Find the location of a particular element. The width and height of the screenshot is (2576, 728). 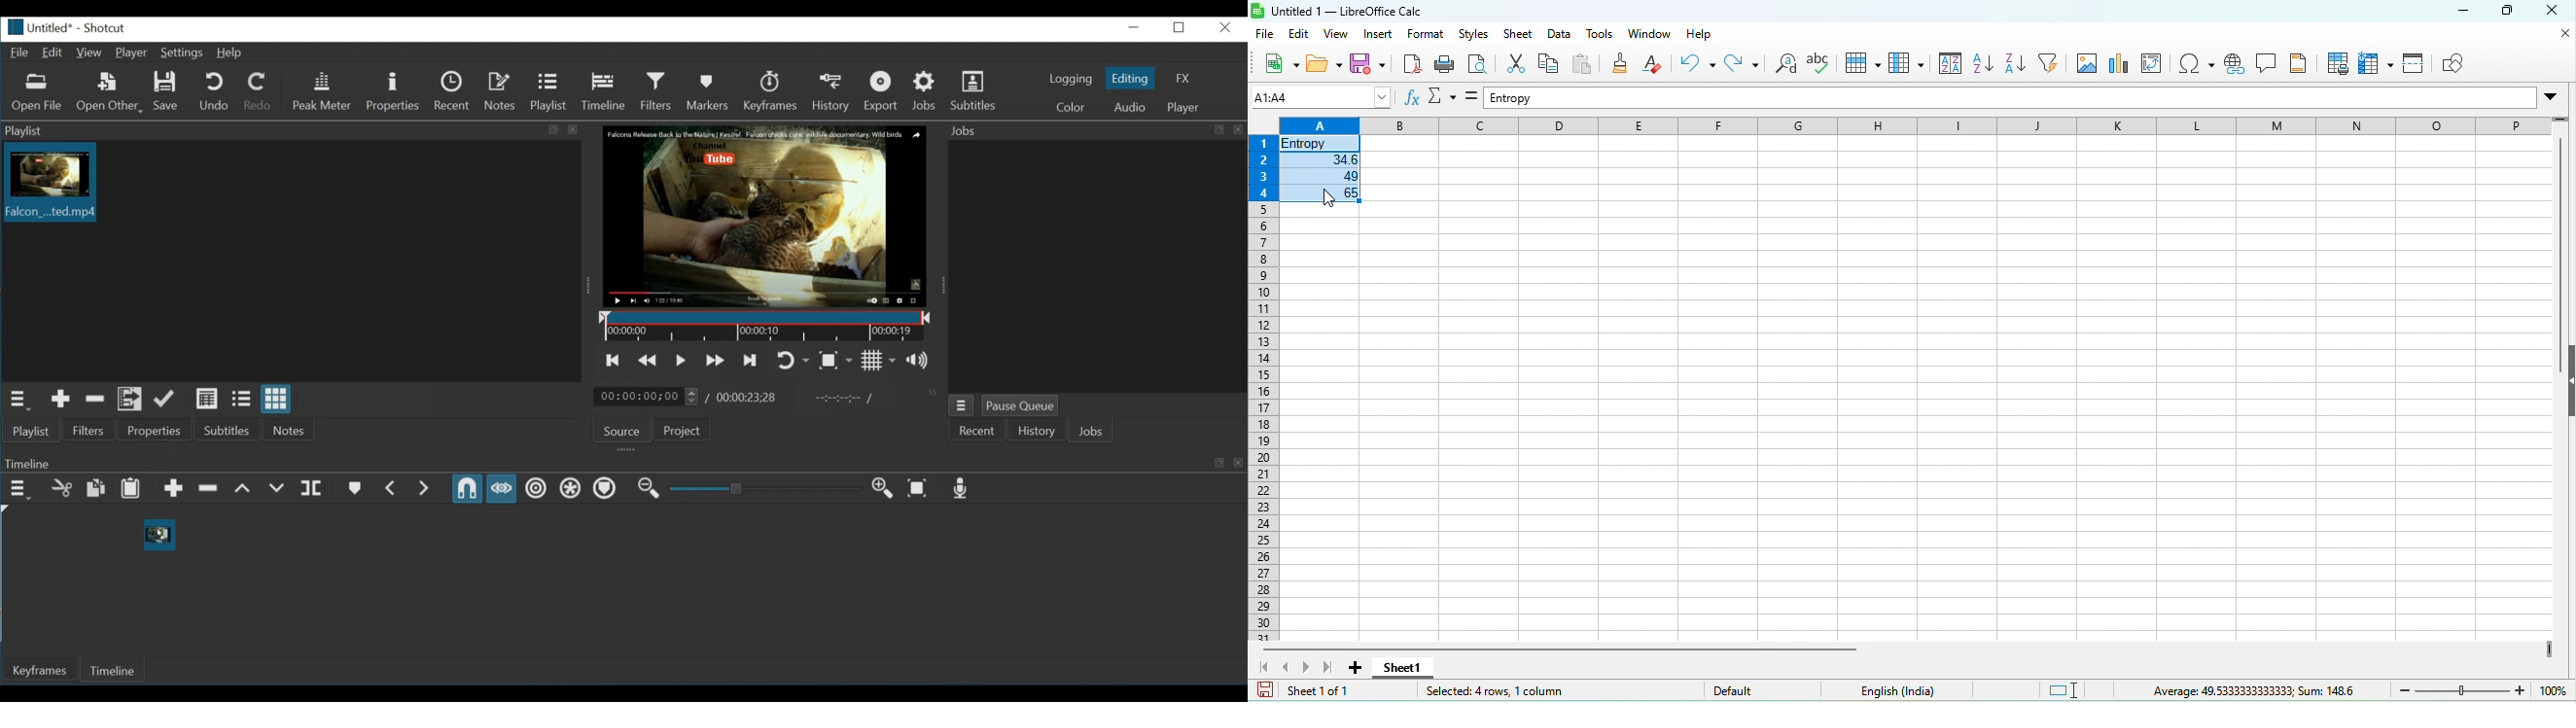

Previous marker is located at coordinates (393, 489).